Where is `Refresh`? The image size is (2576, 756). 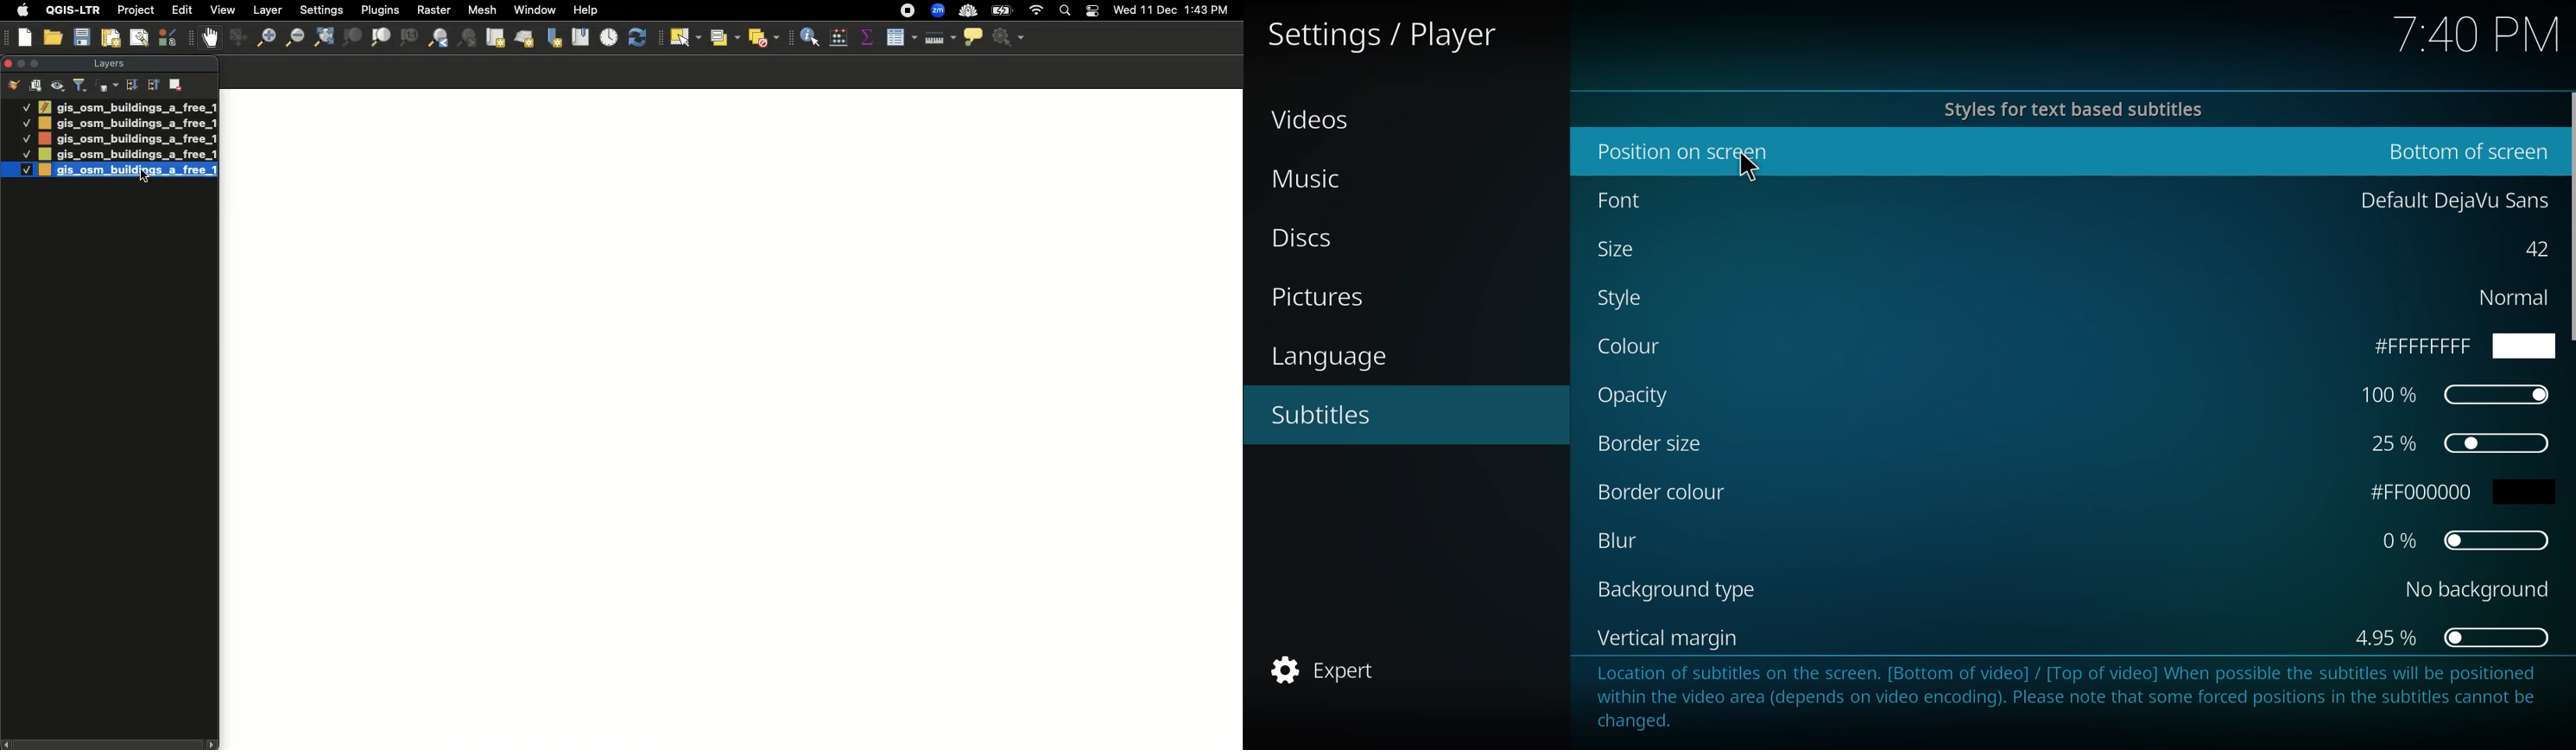 Refresh is located at coordinates (641, 38).